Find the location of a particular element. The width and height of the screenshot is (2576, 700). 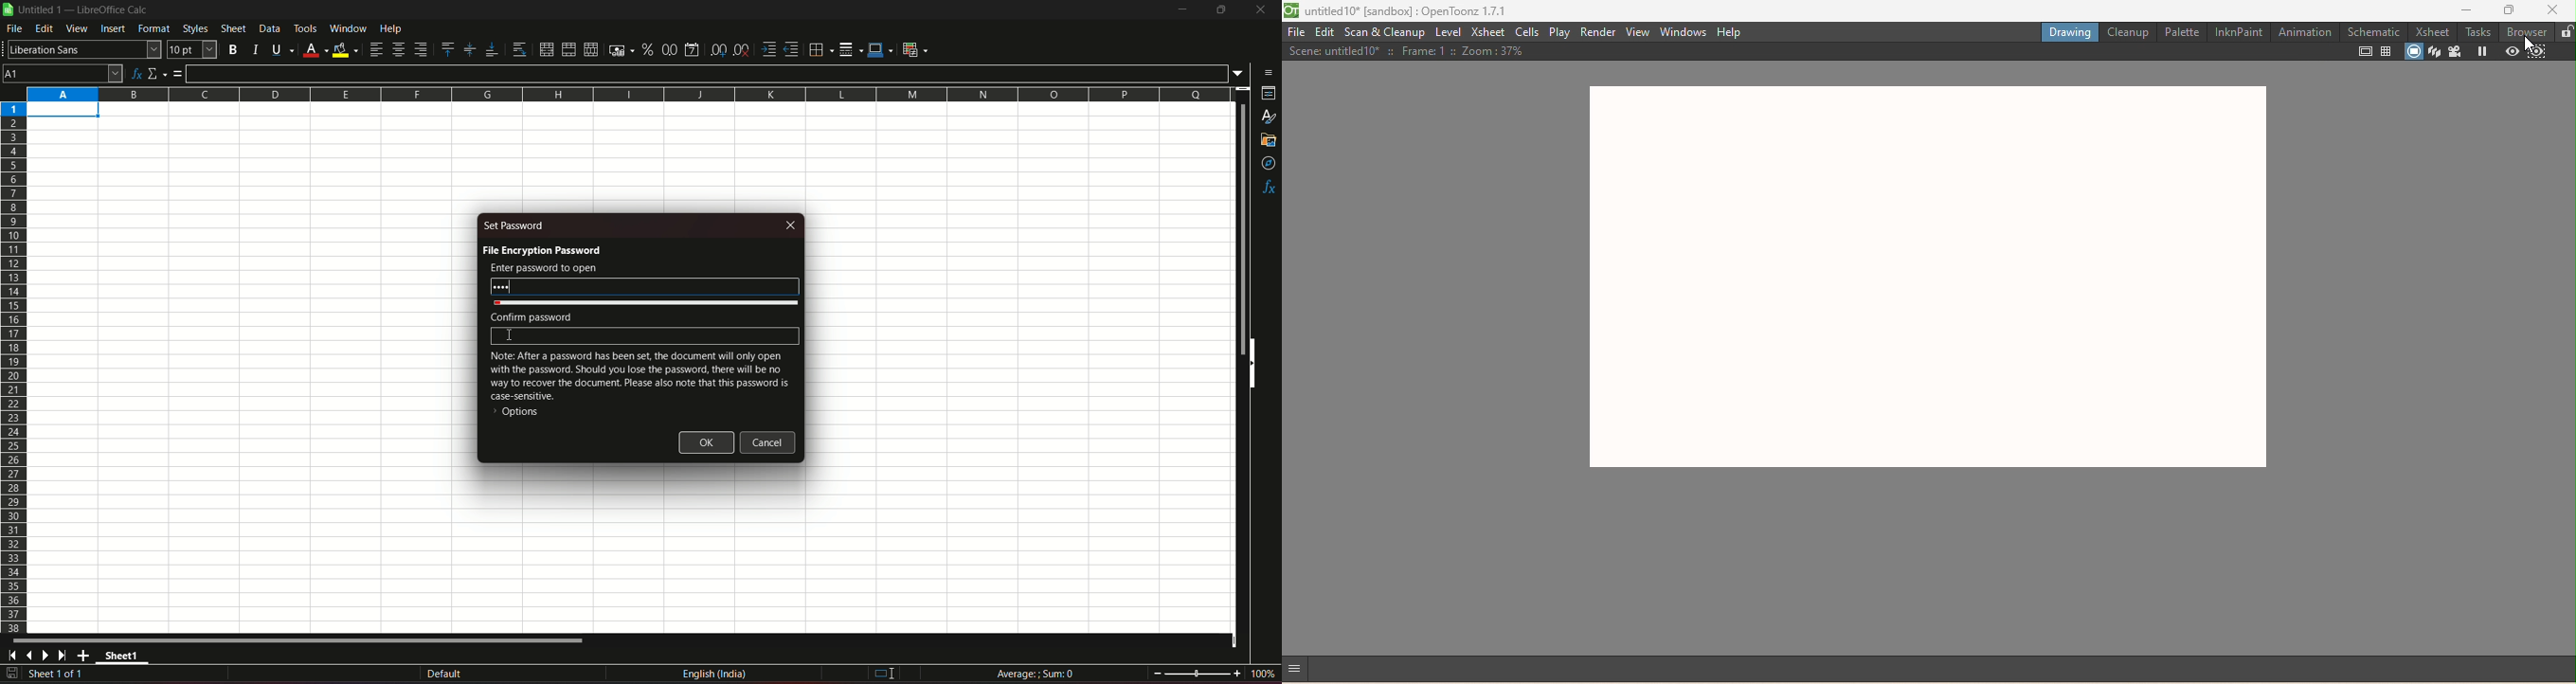

set password is located at coordinates (516, 225).